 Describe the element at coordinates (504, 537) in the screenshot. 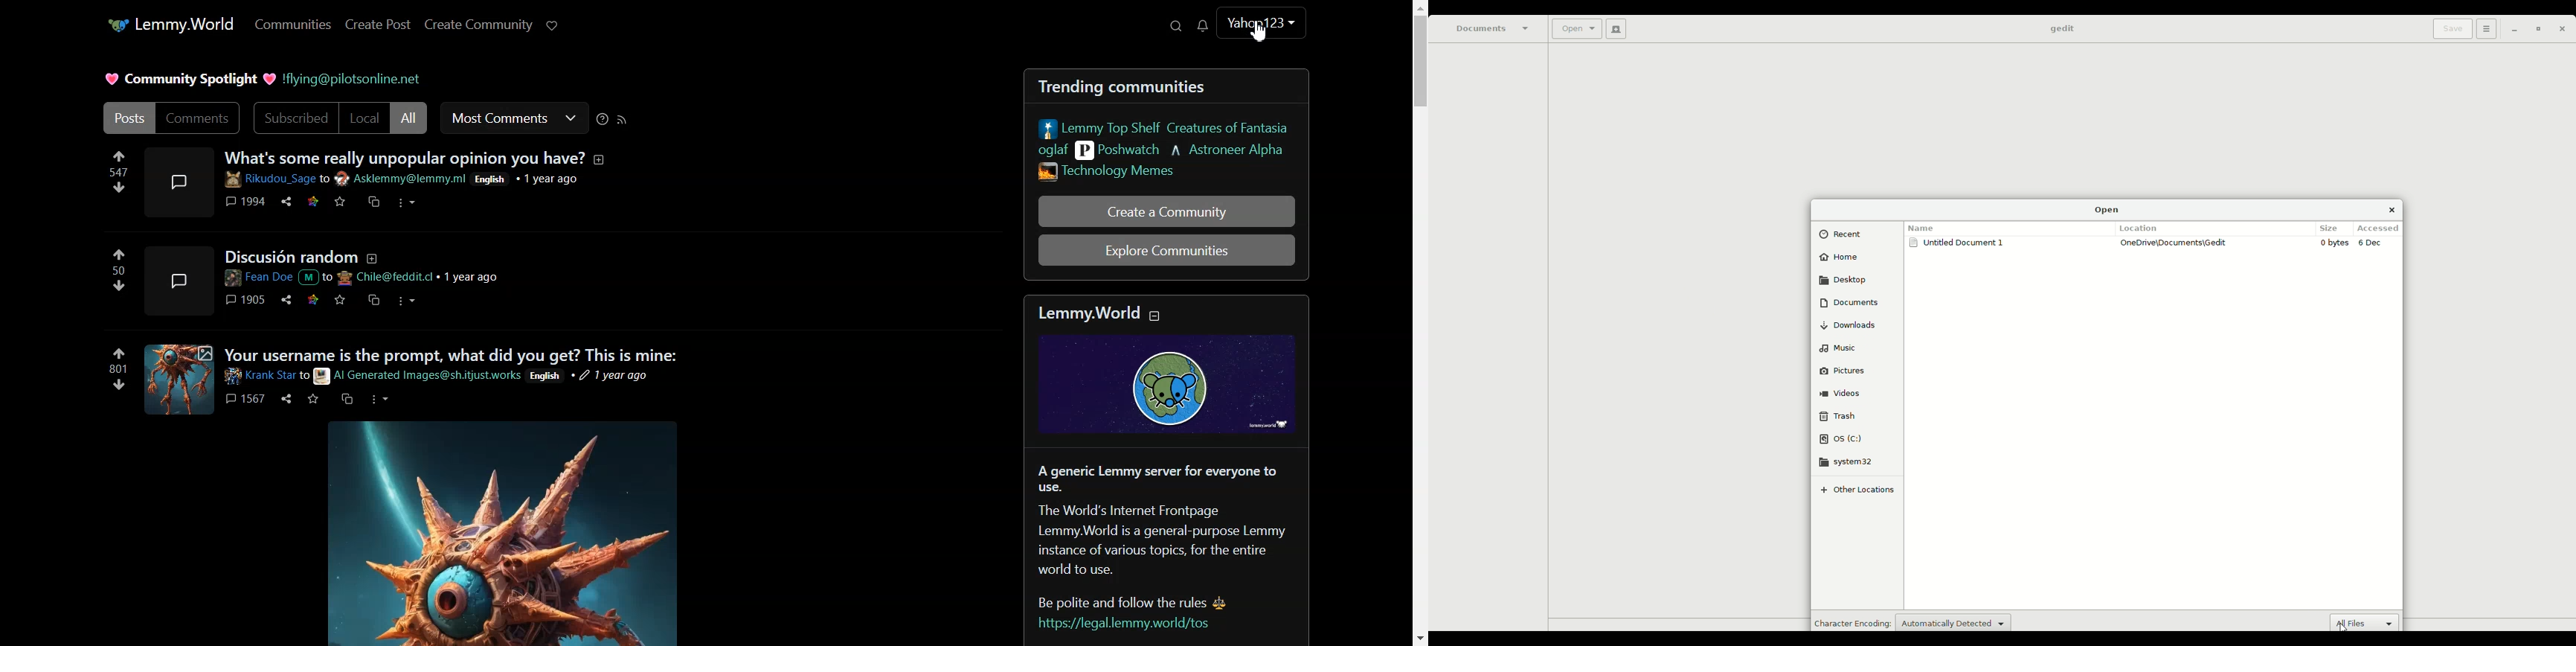

I see `Image` at that location.